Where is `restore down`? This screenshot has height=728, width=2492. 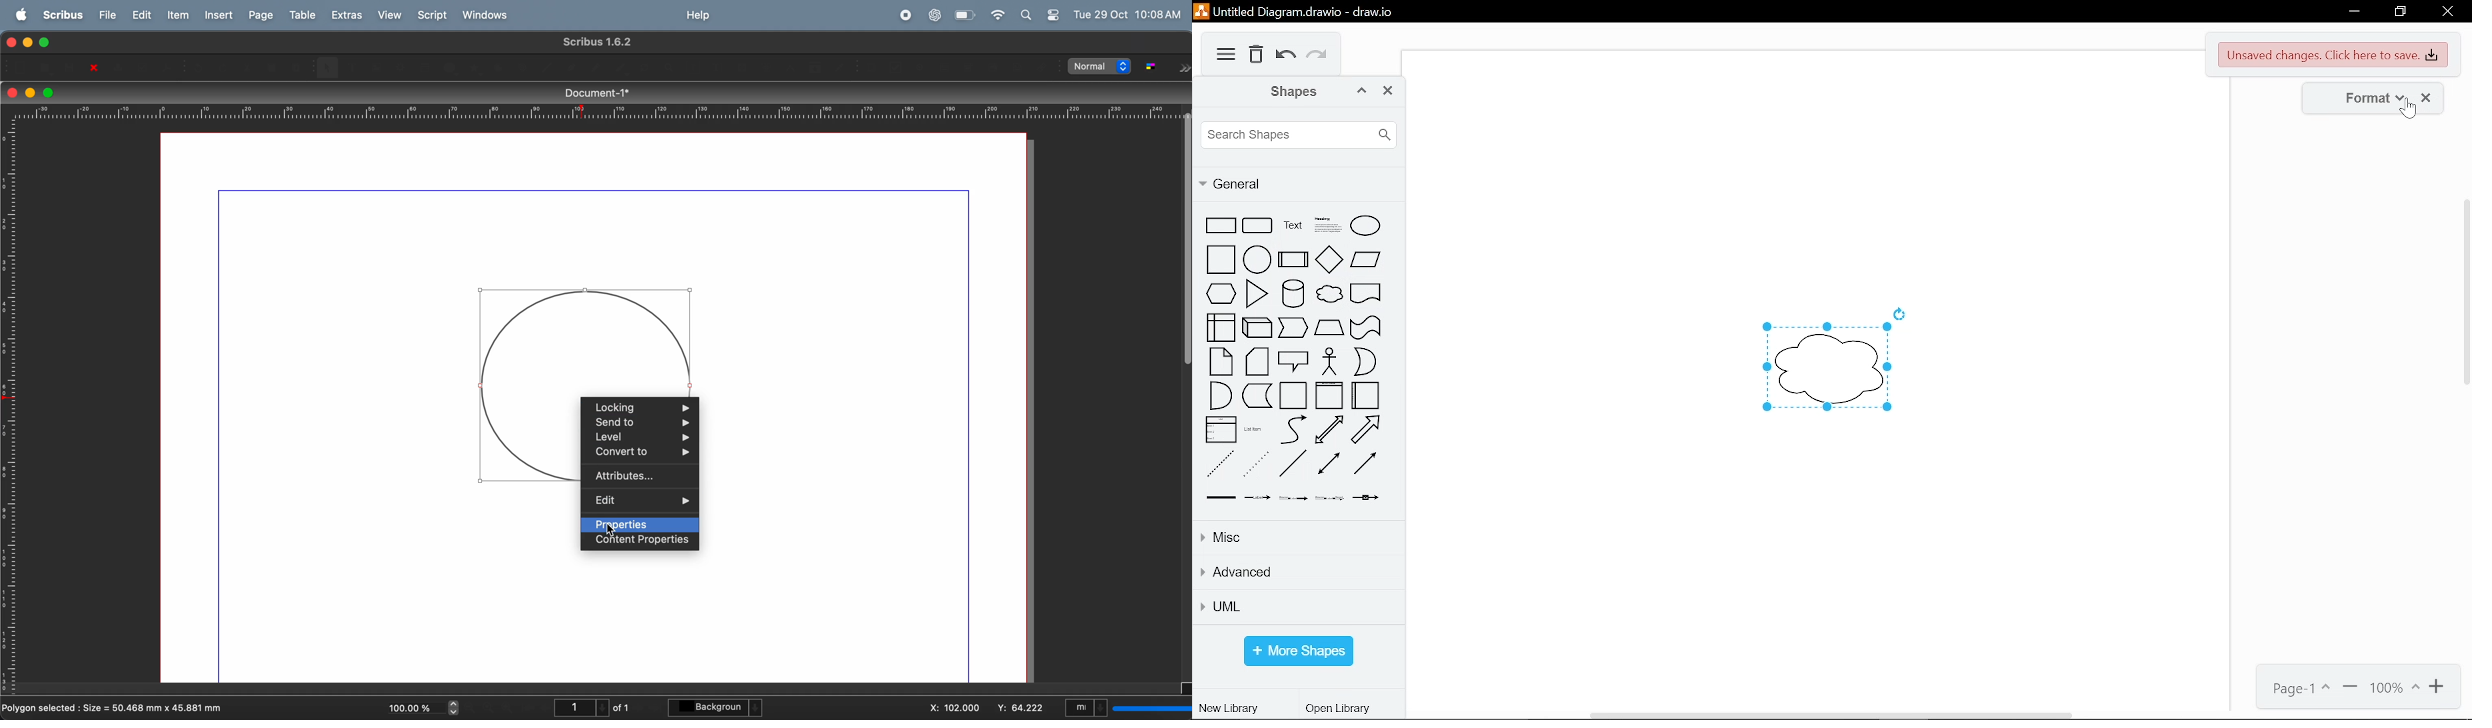
restore down is located at coordinates (2400, 11).